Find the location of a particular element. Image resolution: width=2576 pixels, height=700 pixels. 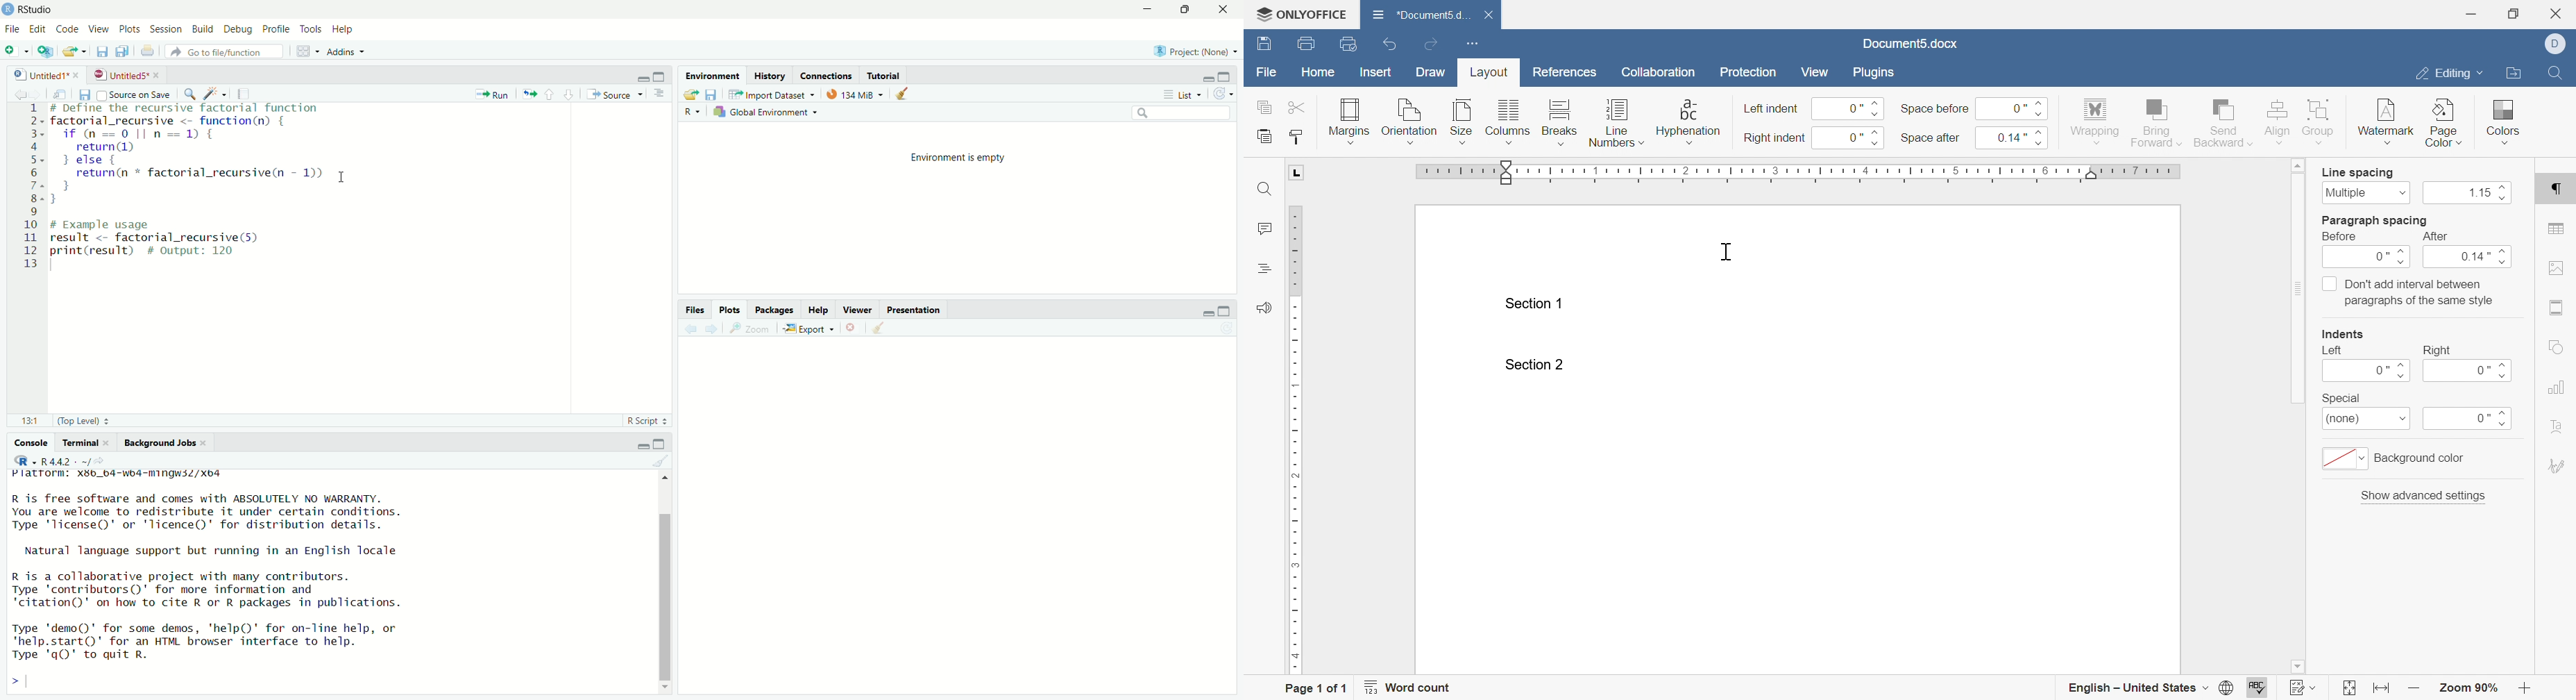

# Derine the recursive tactorial Tunction
factorial_recursive <- function(n) {
ifh=01Iln=1{
return(1)
} else {
return(n * factorial_recursive(n - 1)) |
3}
3}
# Example usage
result <- factorial_recursive(5)
print(result) # Output: 120 is located at coordinates (205, 185).